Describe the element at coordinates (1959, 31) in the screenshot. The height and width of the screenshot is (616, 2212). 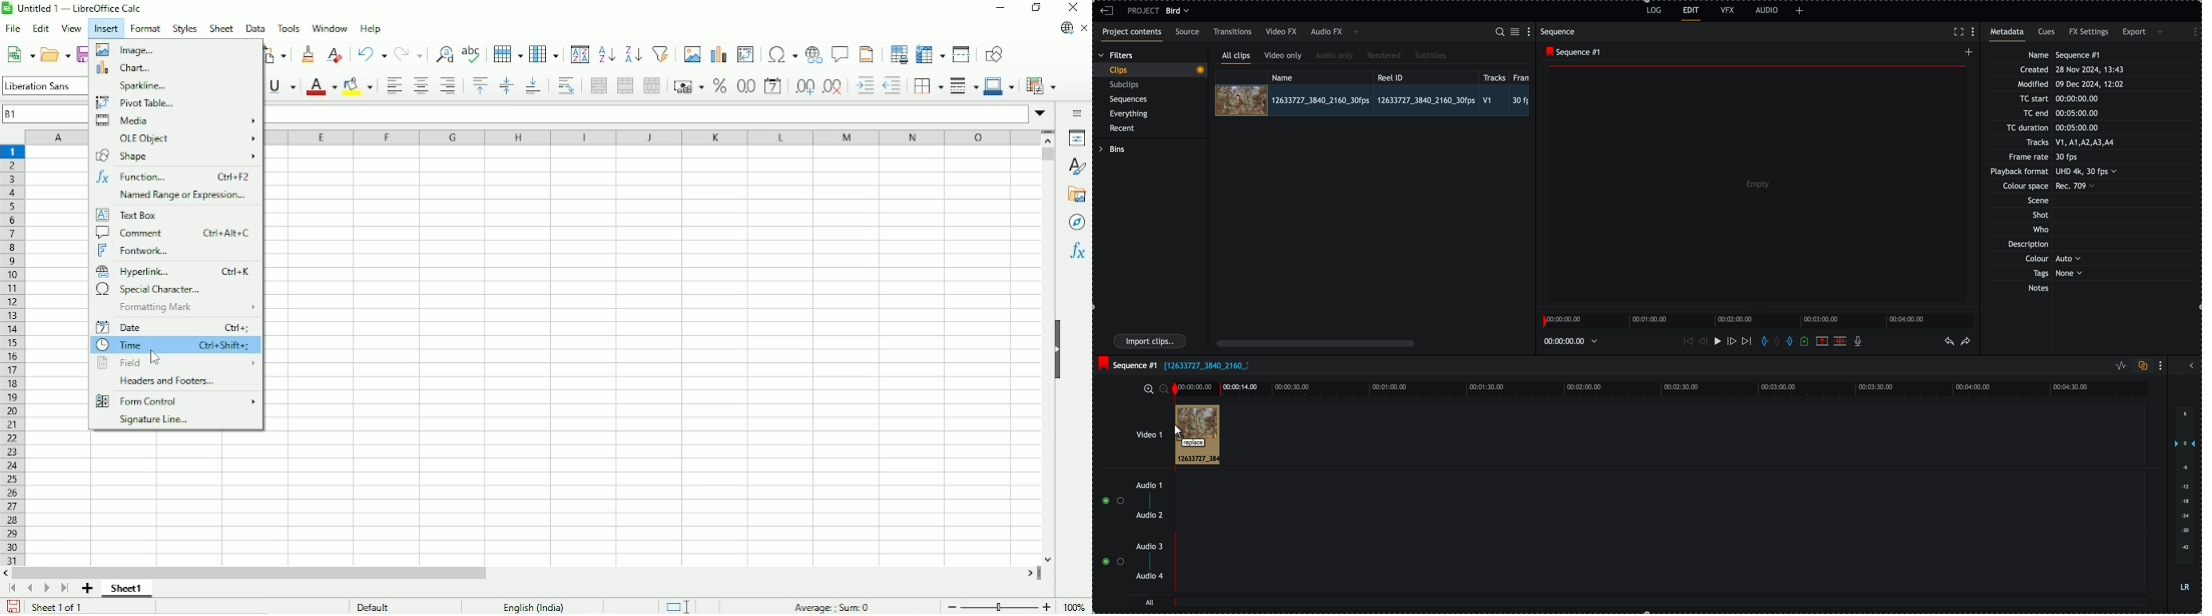
I see `fullscreen` at that location.